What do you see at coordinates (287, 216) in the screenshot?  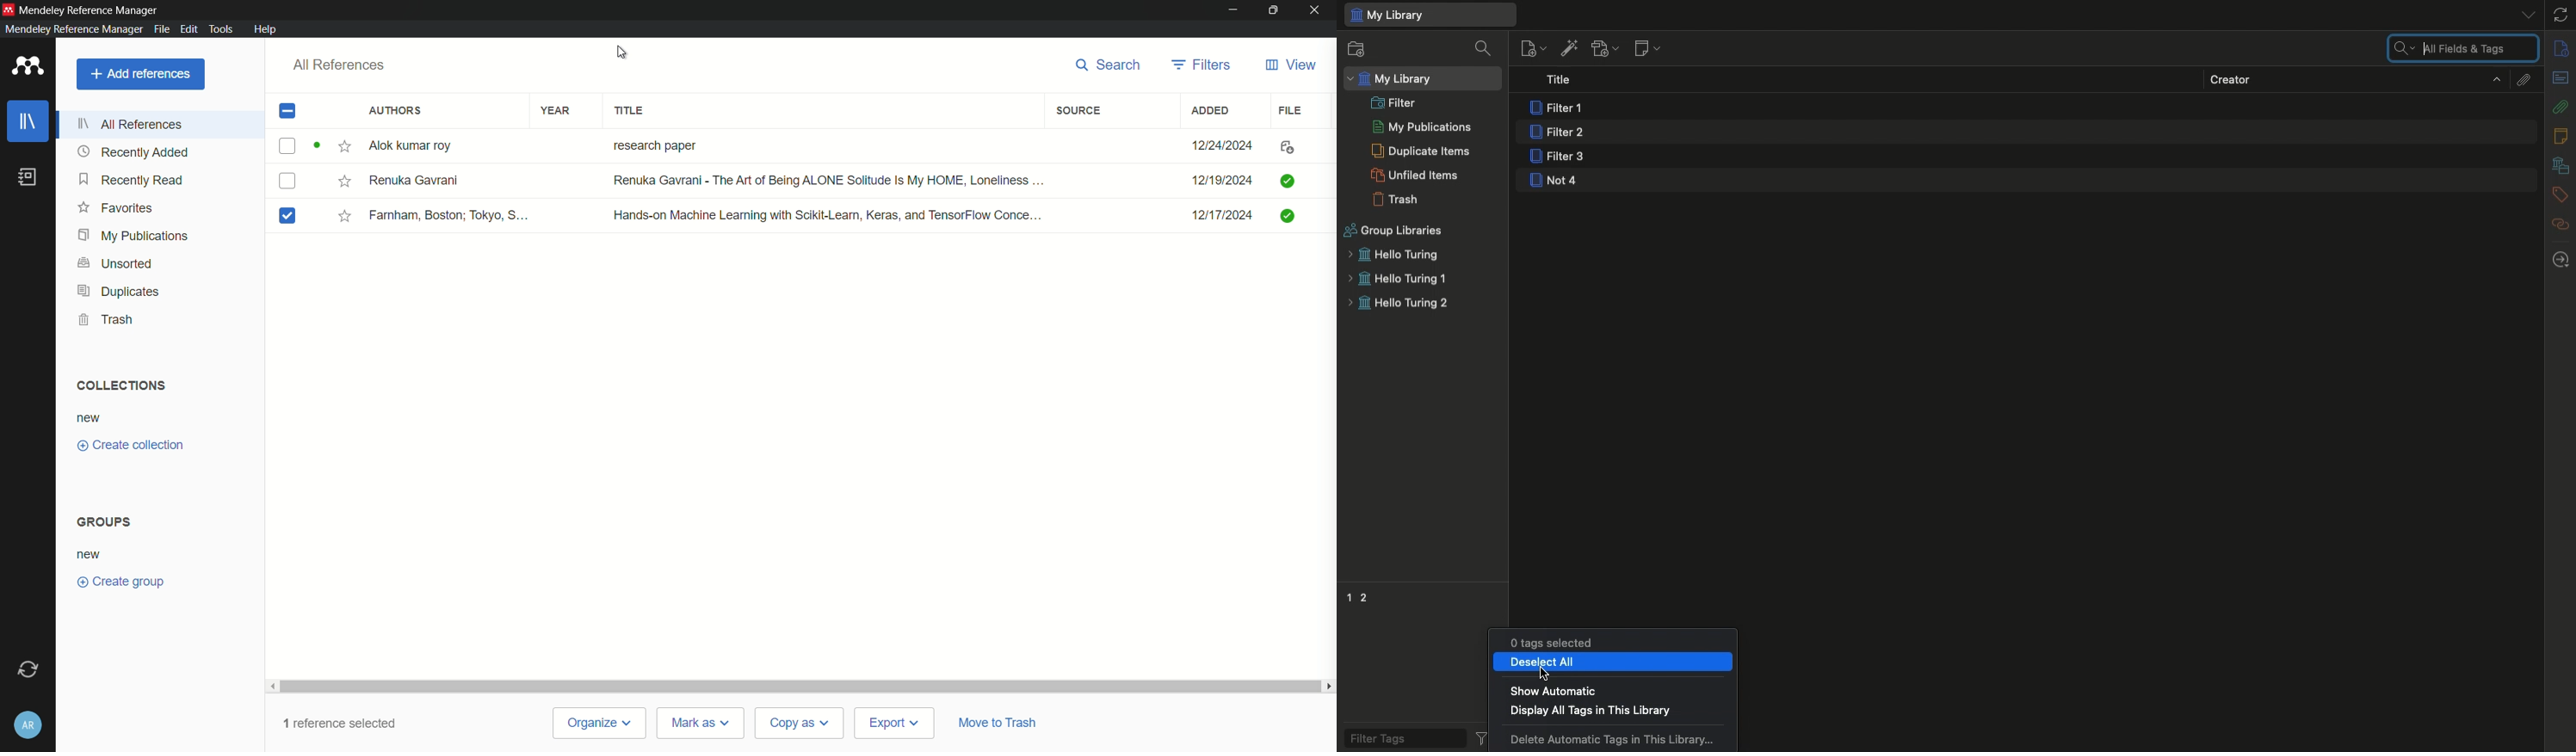 I see `checked checkbox` at bounding box center [287, 216].